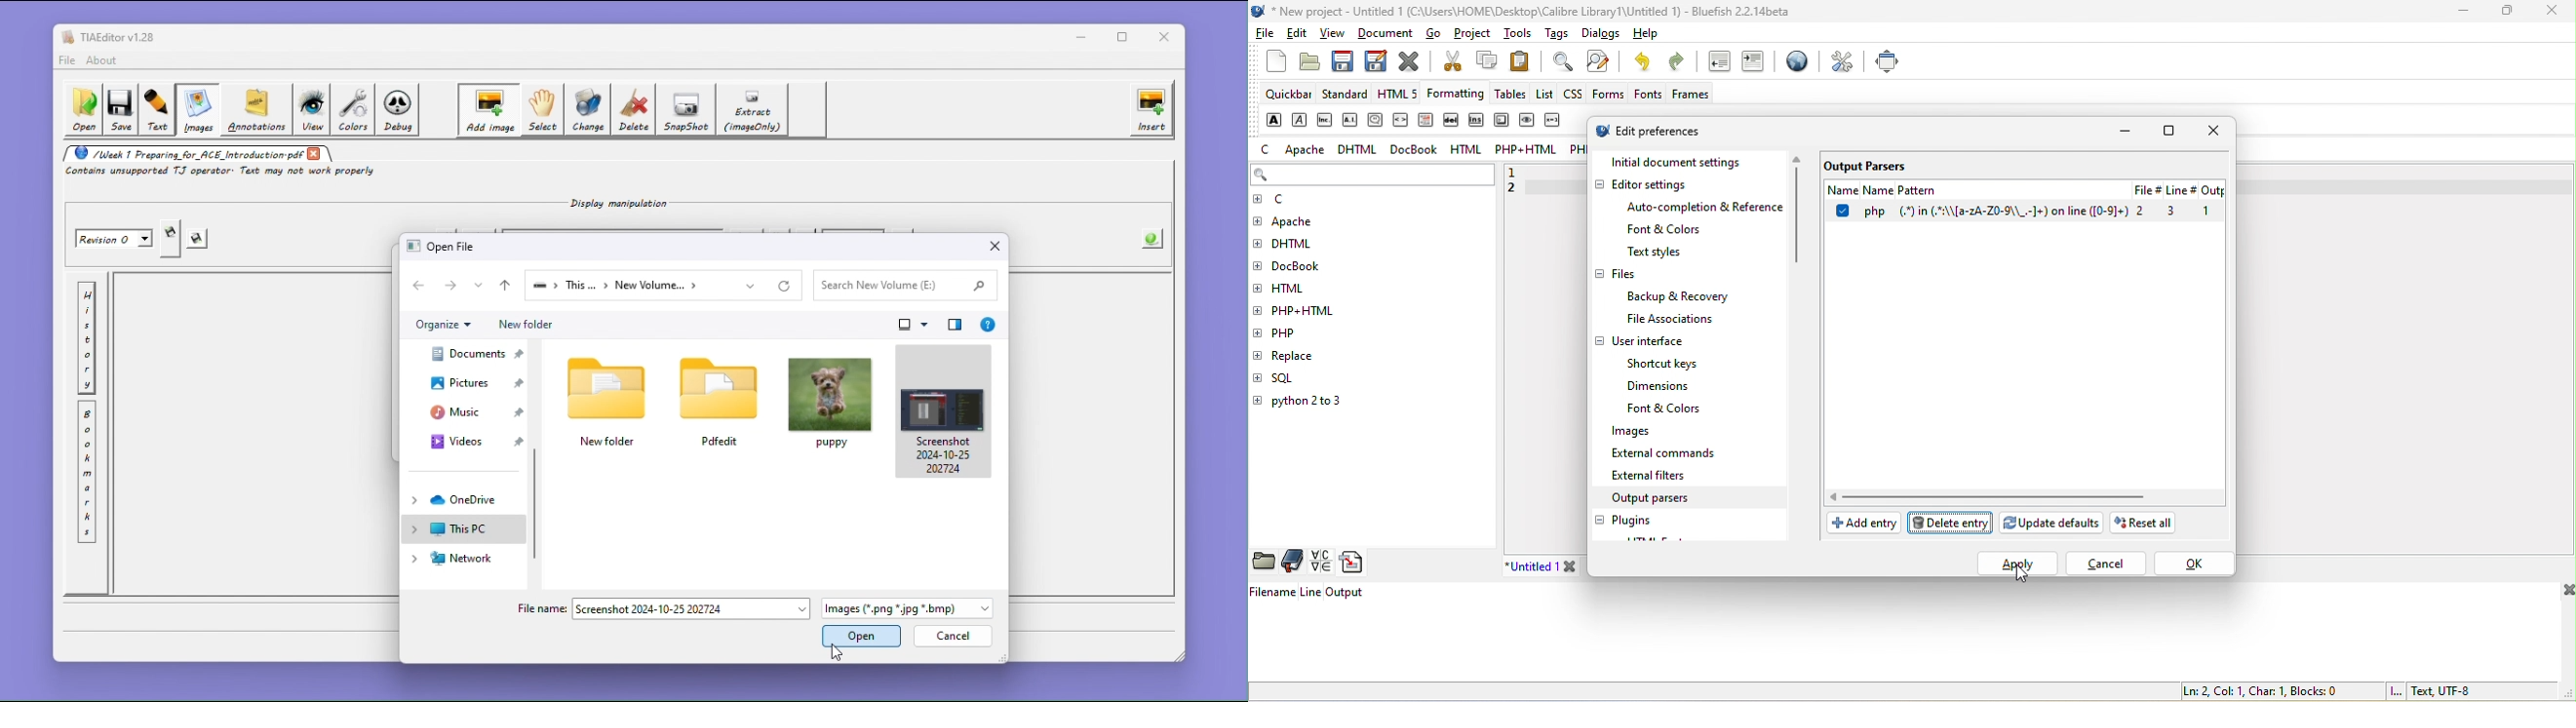  I want to click on php+html, so click(1311, 309).